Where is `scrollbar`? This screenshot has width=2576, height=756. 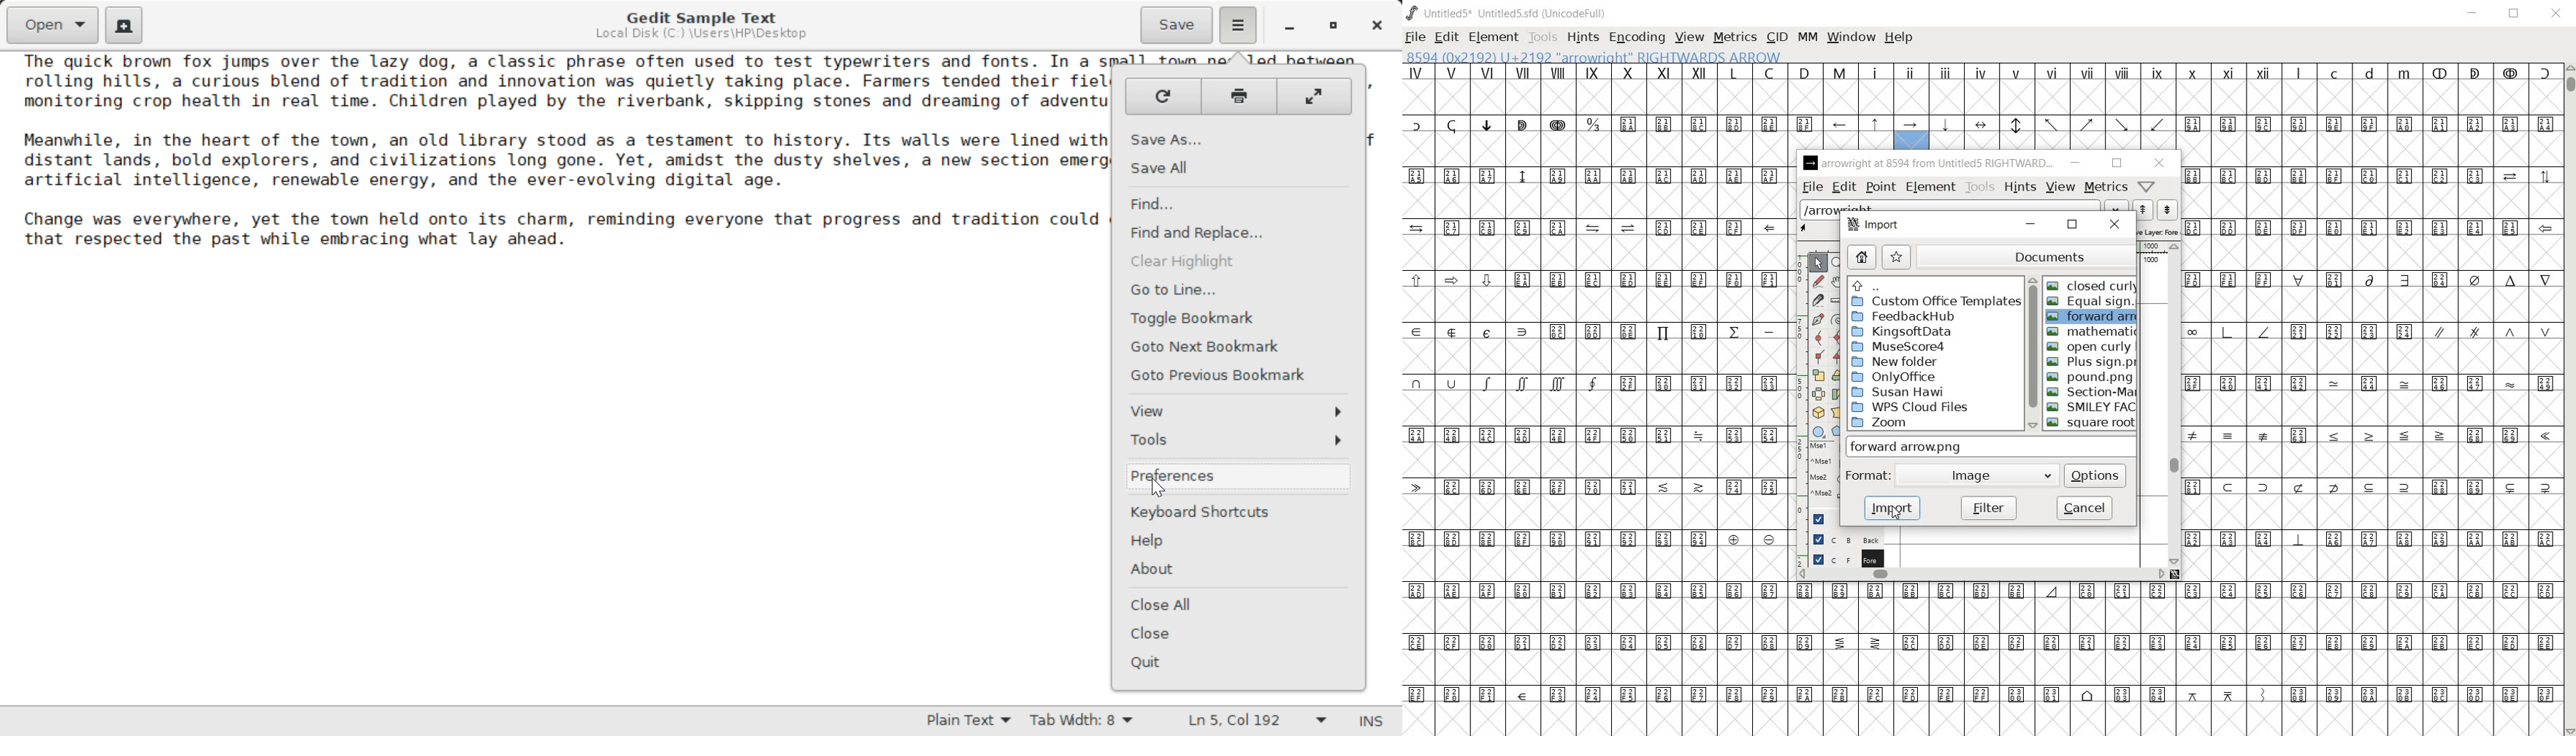 scrollbar is located at coordinates (1982, 577).